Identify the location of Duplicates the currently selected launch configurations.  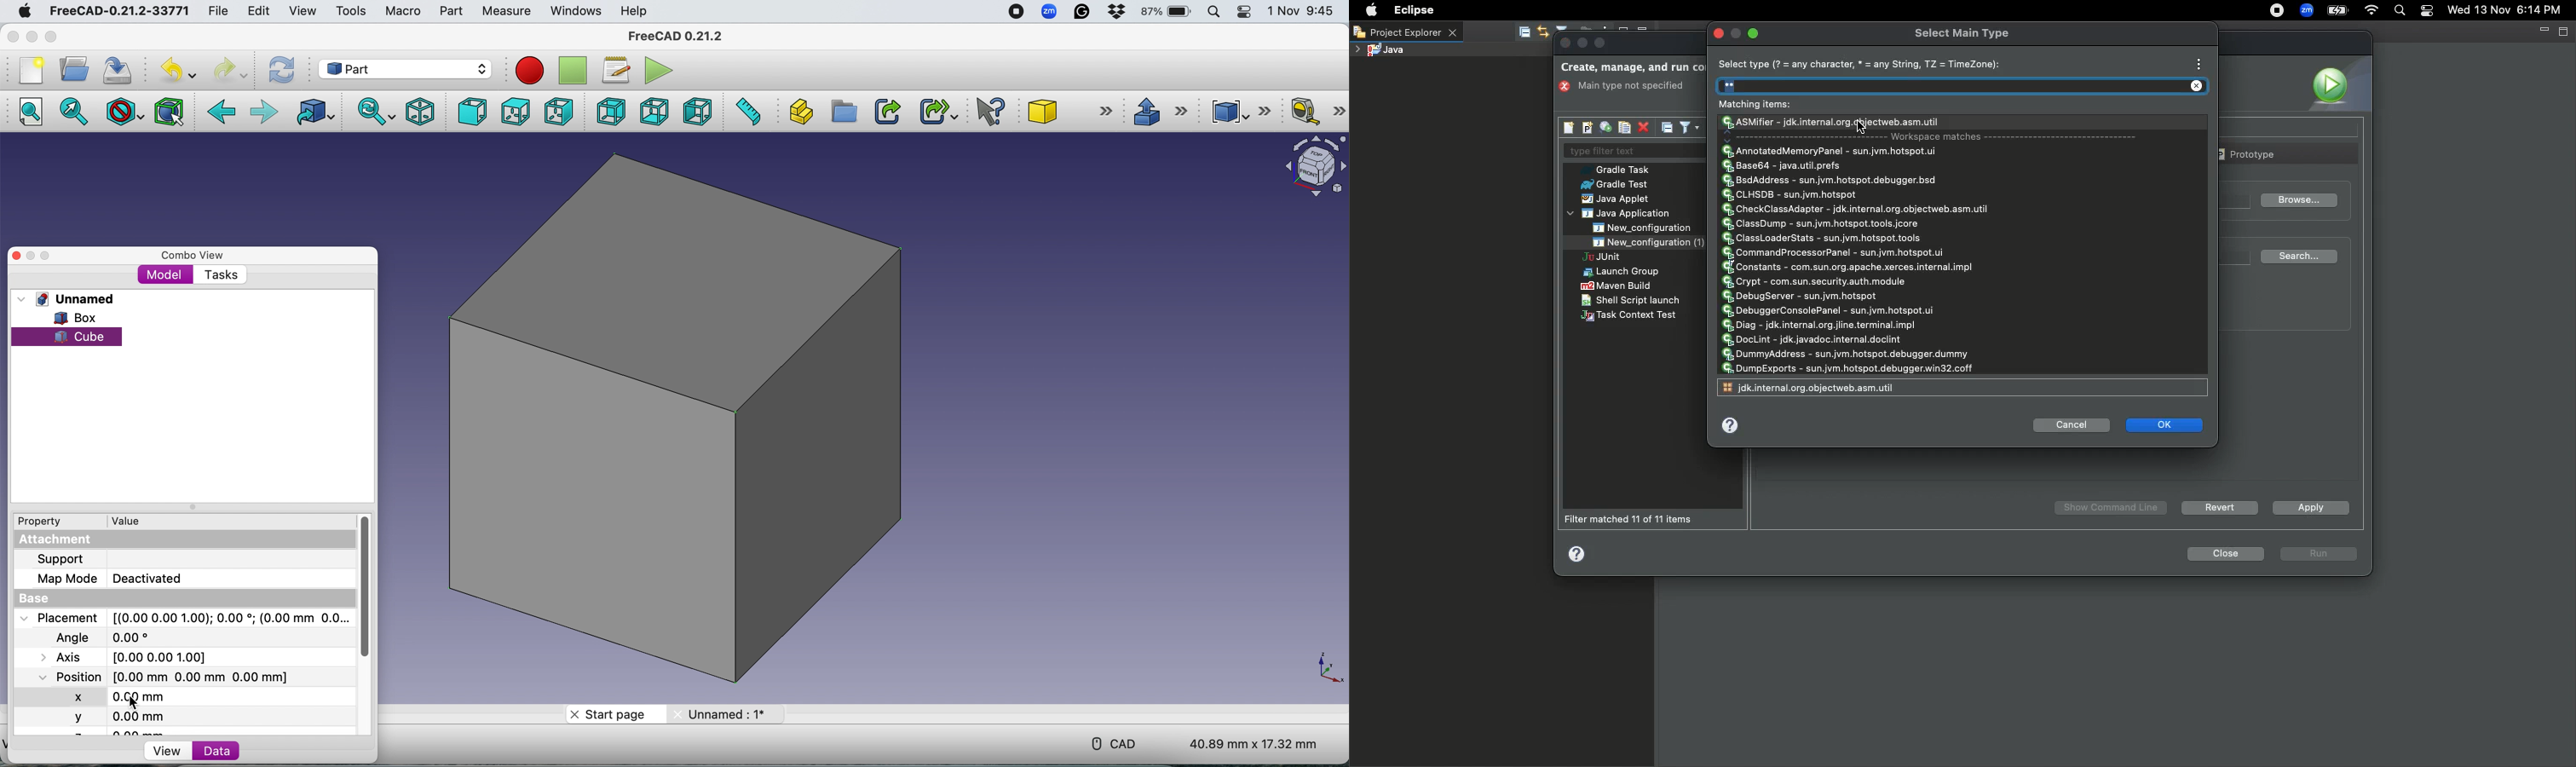
(1624, 128).